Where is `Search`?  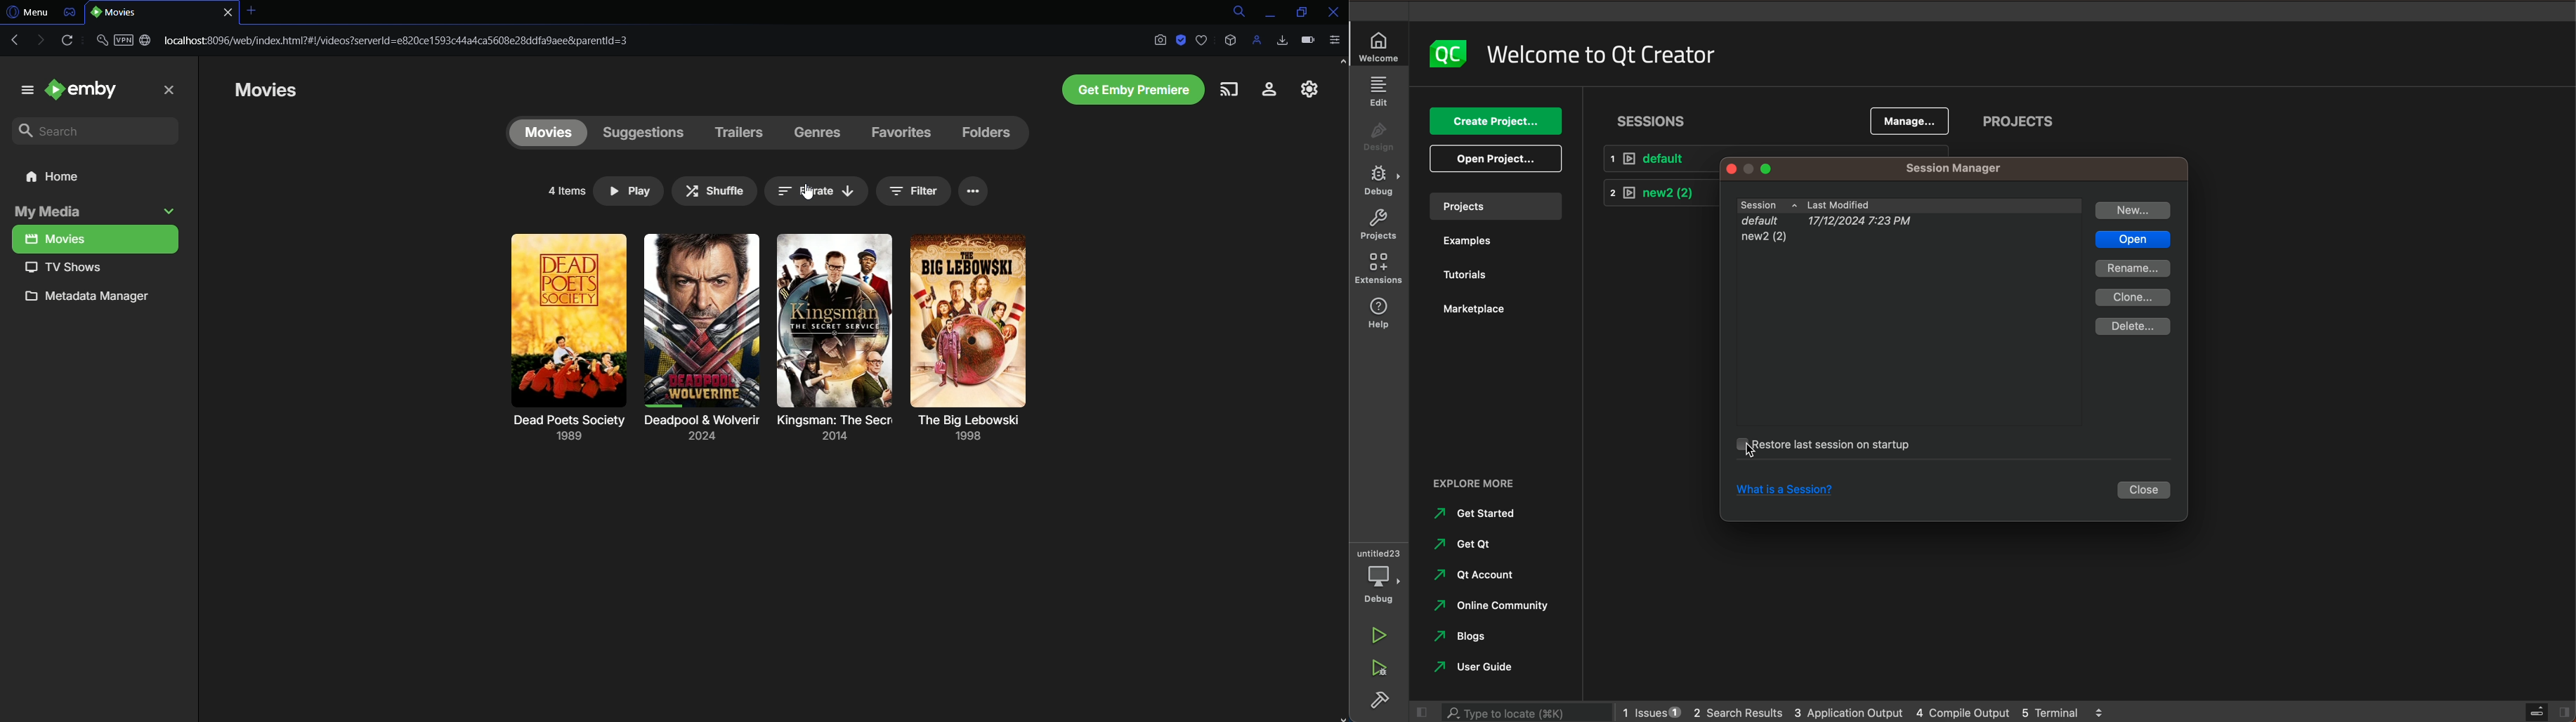
Search is located at coordinates (100, 129).